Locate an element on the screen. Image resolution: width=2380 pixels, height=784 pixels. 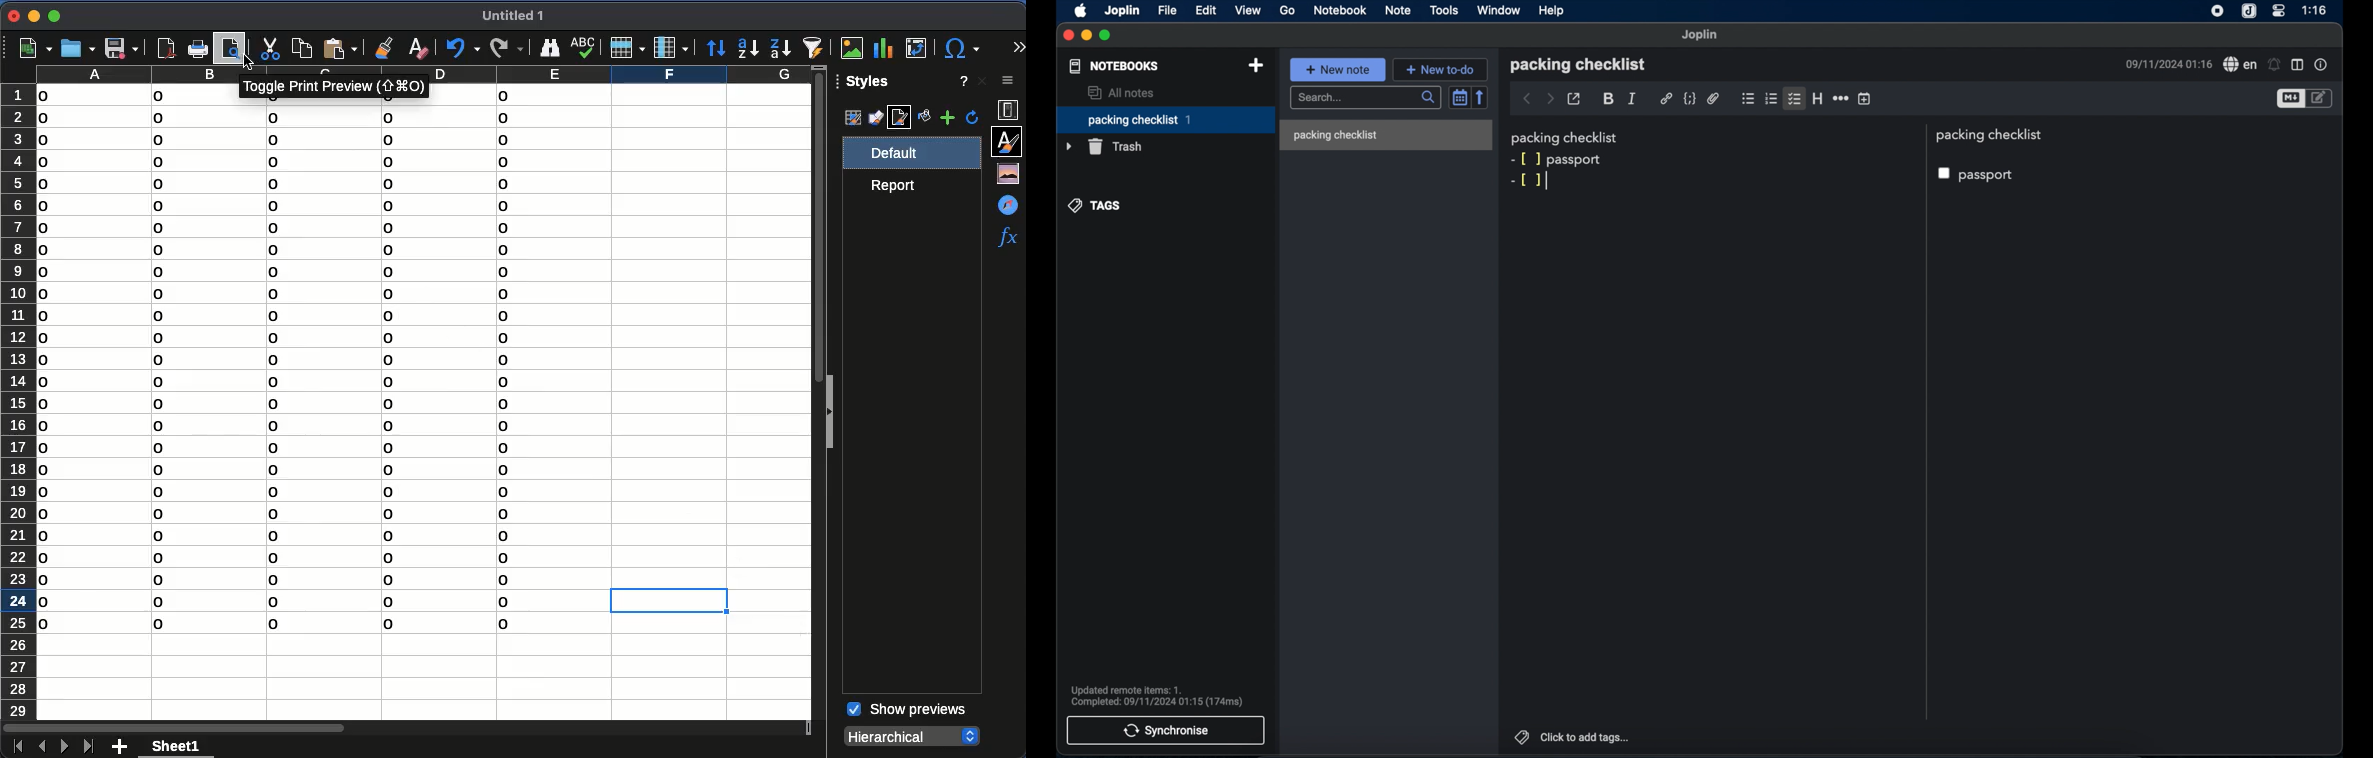
code is located at coordinates (1689, 98).